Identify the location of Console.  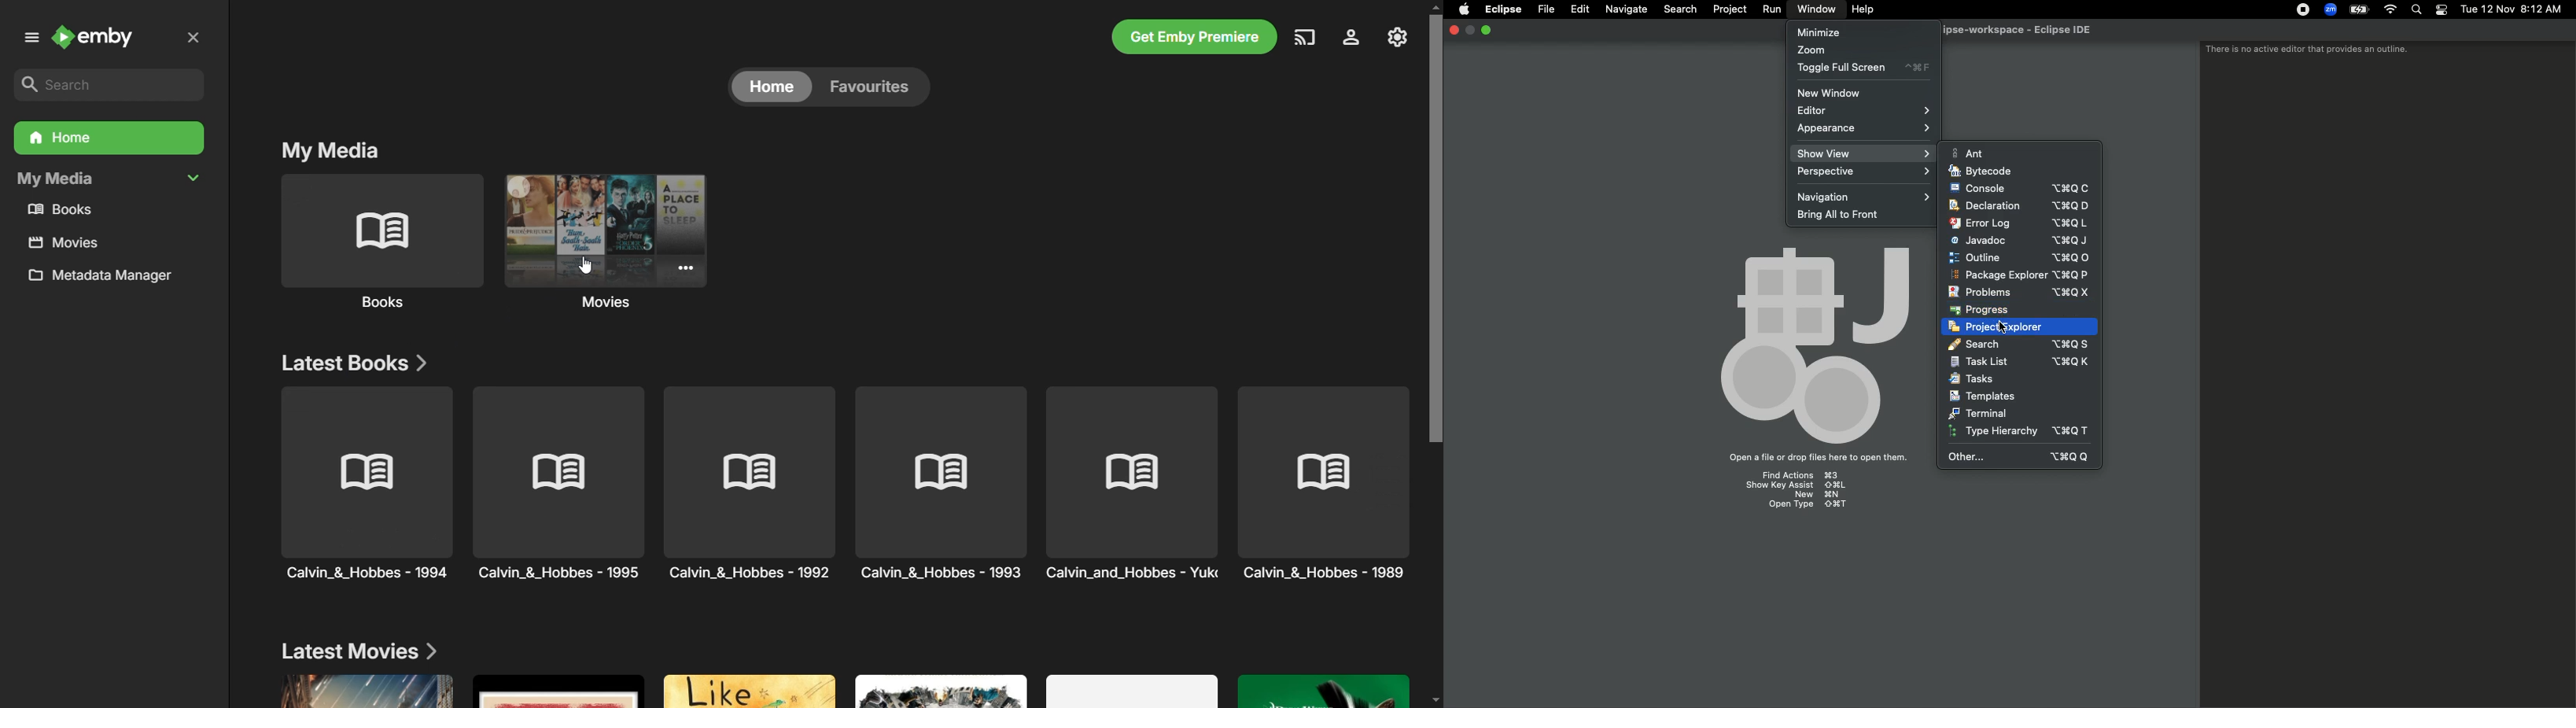
(2020, 189).